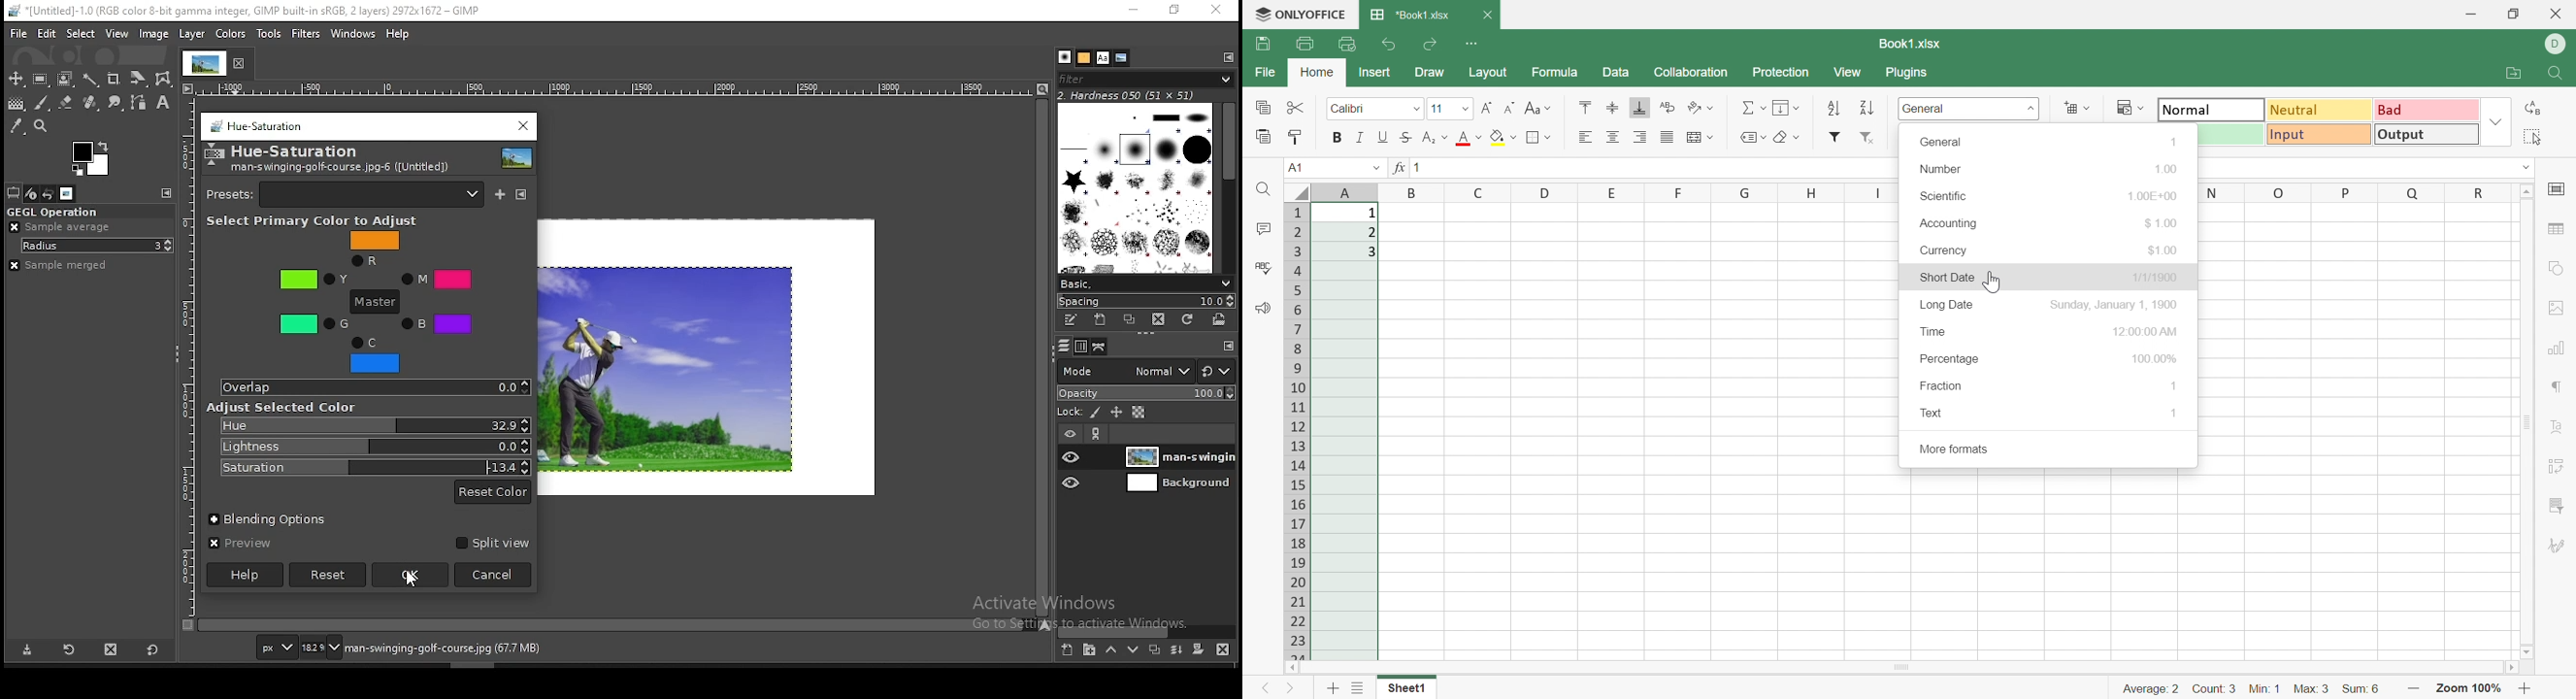 The image size is (2576, 700). Describe the element at coordinates (115, 80) in the screenshot. I see `crop tool` at that location.